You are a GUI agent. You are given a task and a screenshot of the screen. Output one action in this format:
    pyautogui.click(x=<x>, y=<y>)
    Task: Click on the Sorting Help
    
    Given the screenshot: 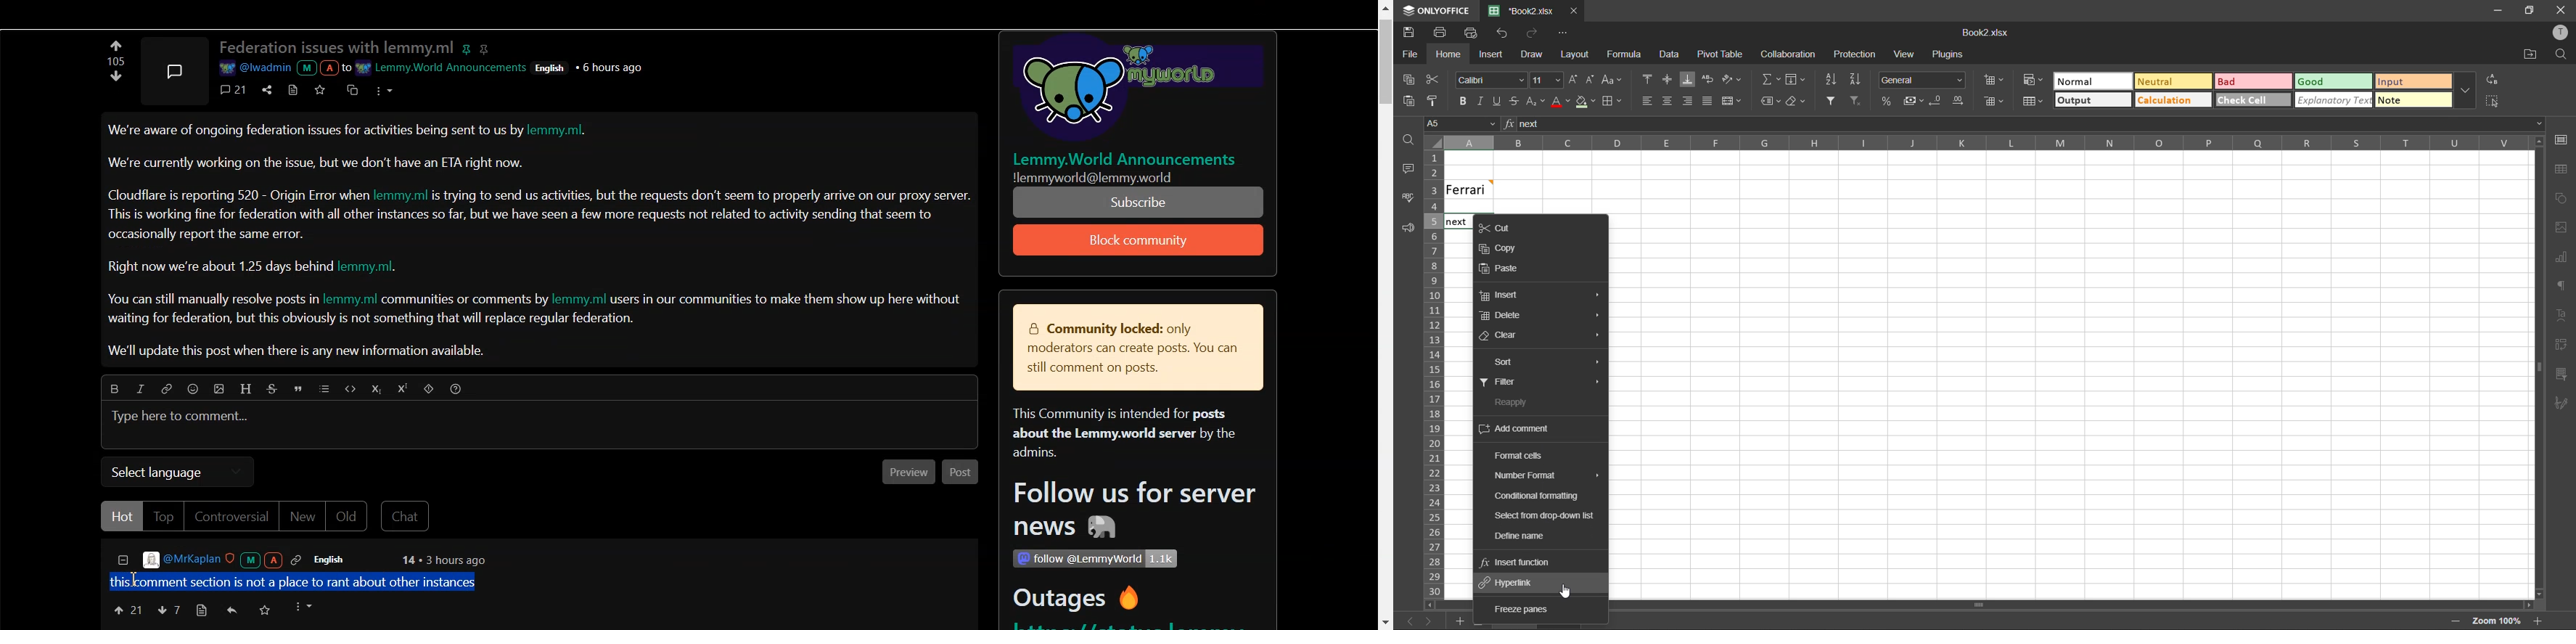 What is the action you would take?
    pyautogui.click(x=457, y=388)
    